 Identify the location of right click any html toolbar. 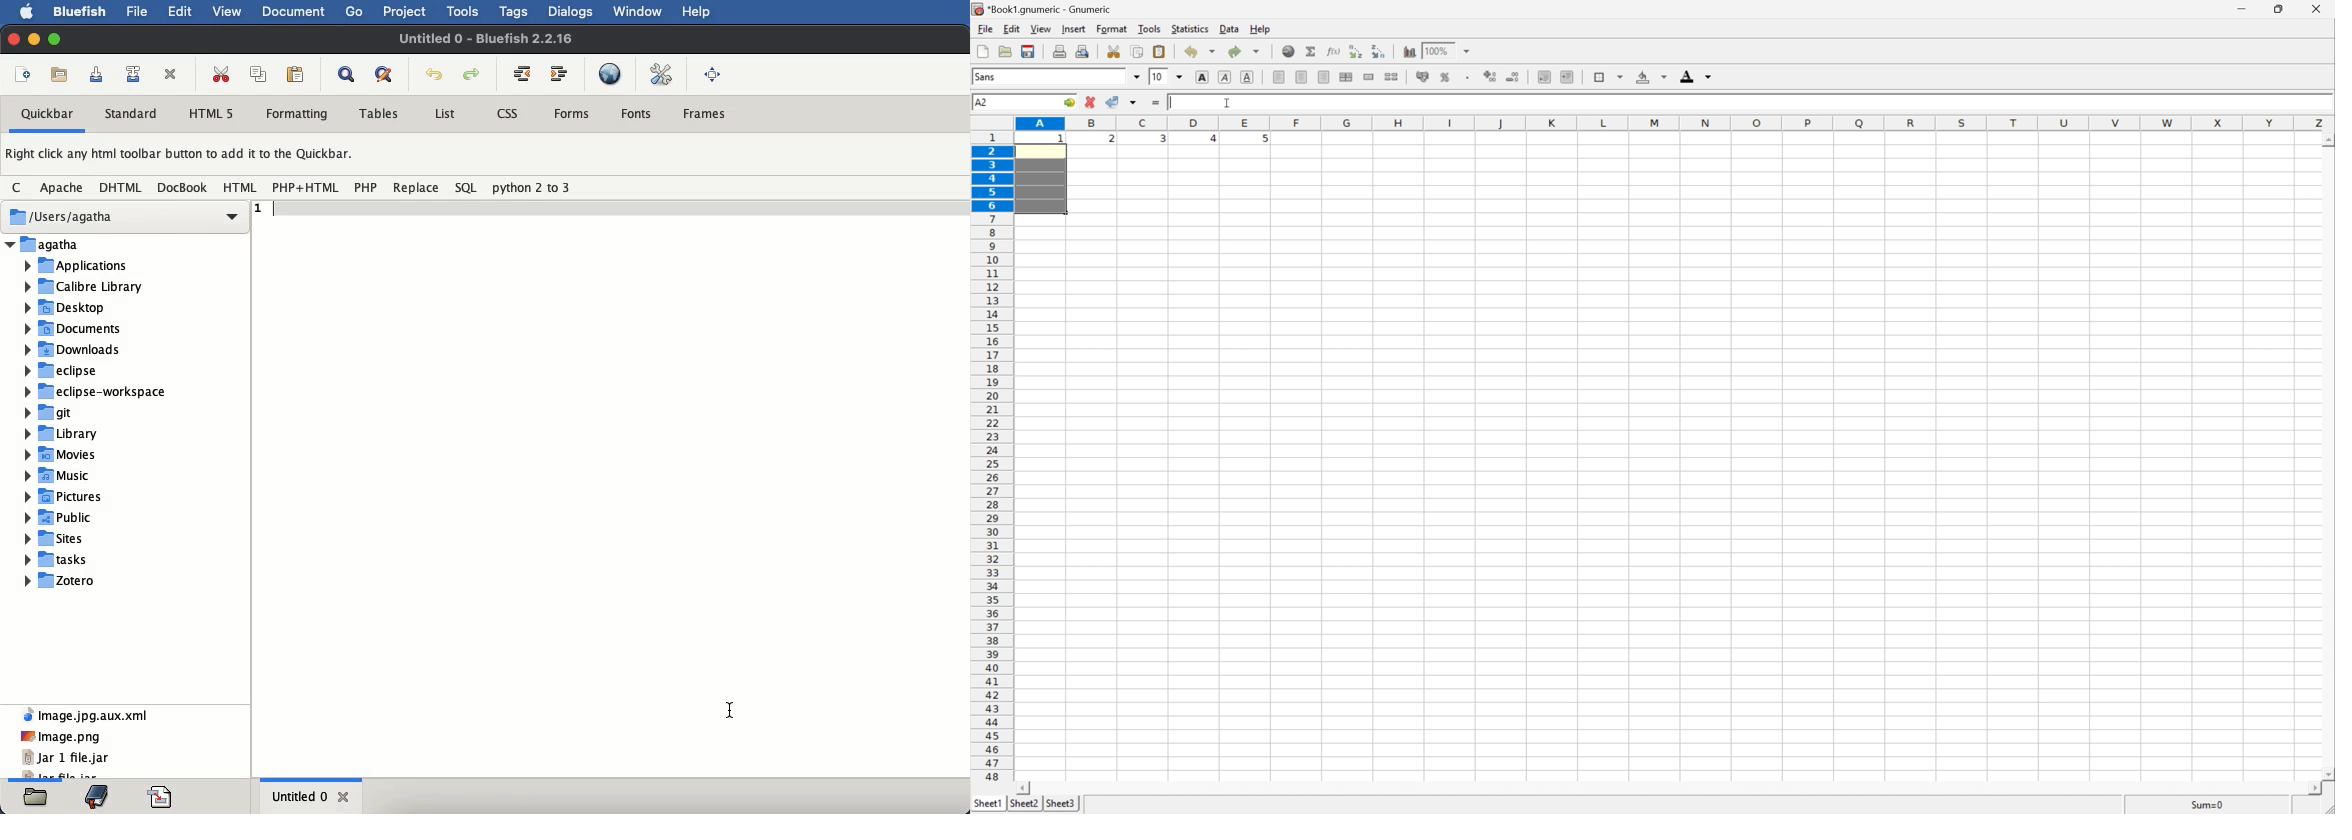
(181, 156).